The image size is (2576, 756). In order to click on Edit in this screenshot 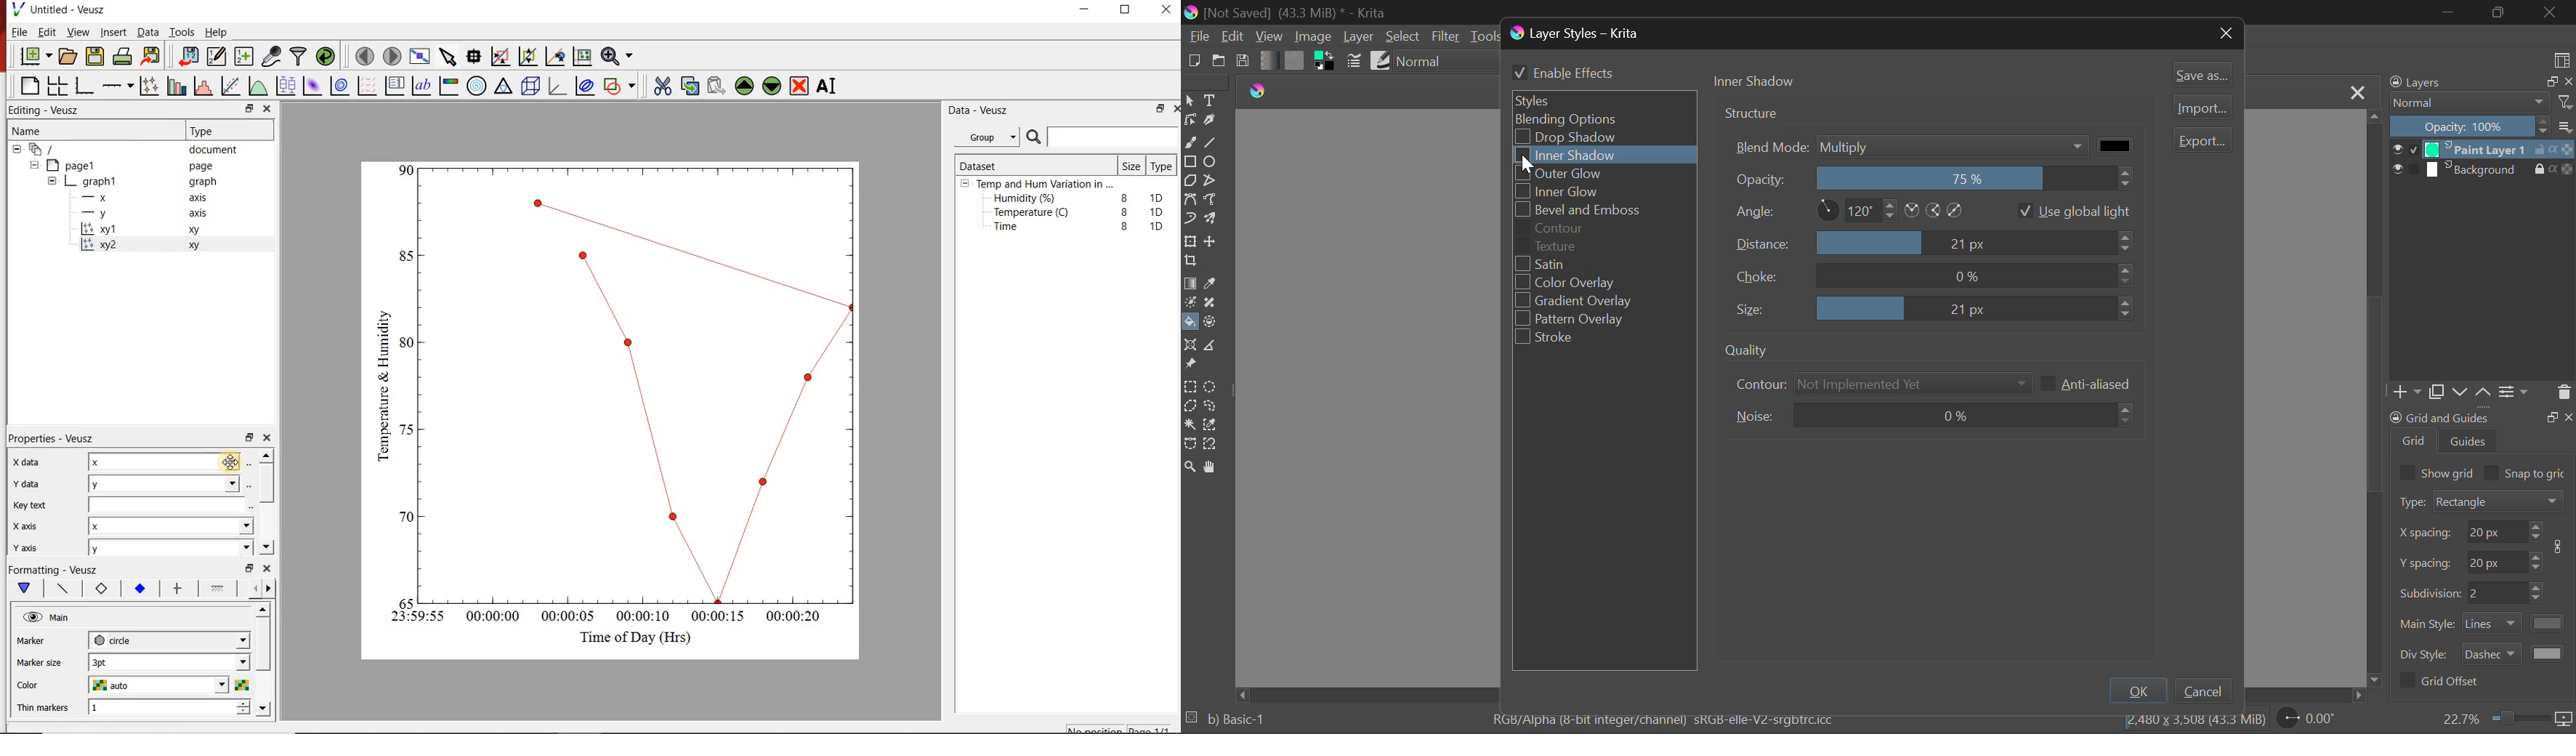, I will do `click(47, 34)`.